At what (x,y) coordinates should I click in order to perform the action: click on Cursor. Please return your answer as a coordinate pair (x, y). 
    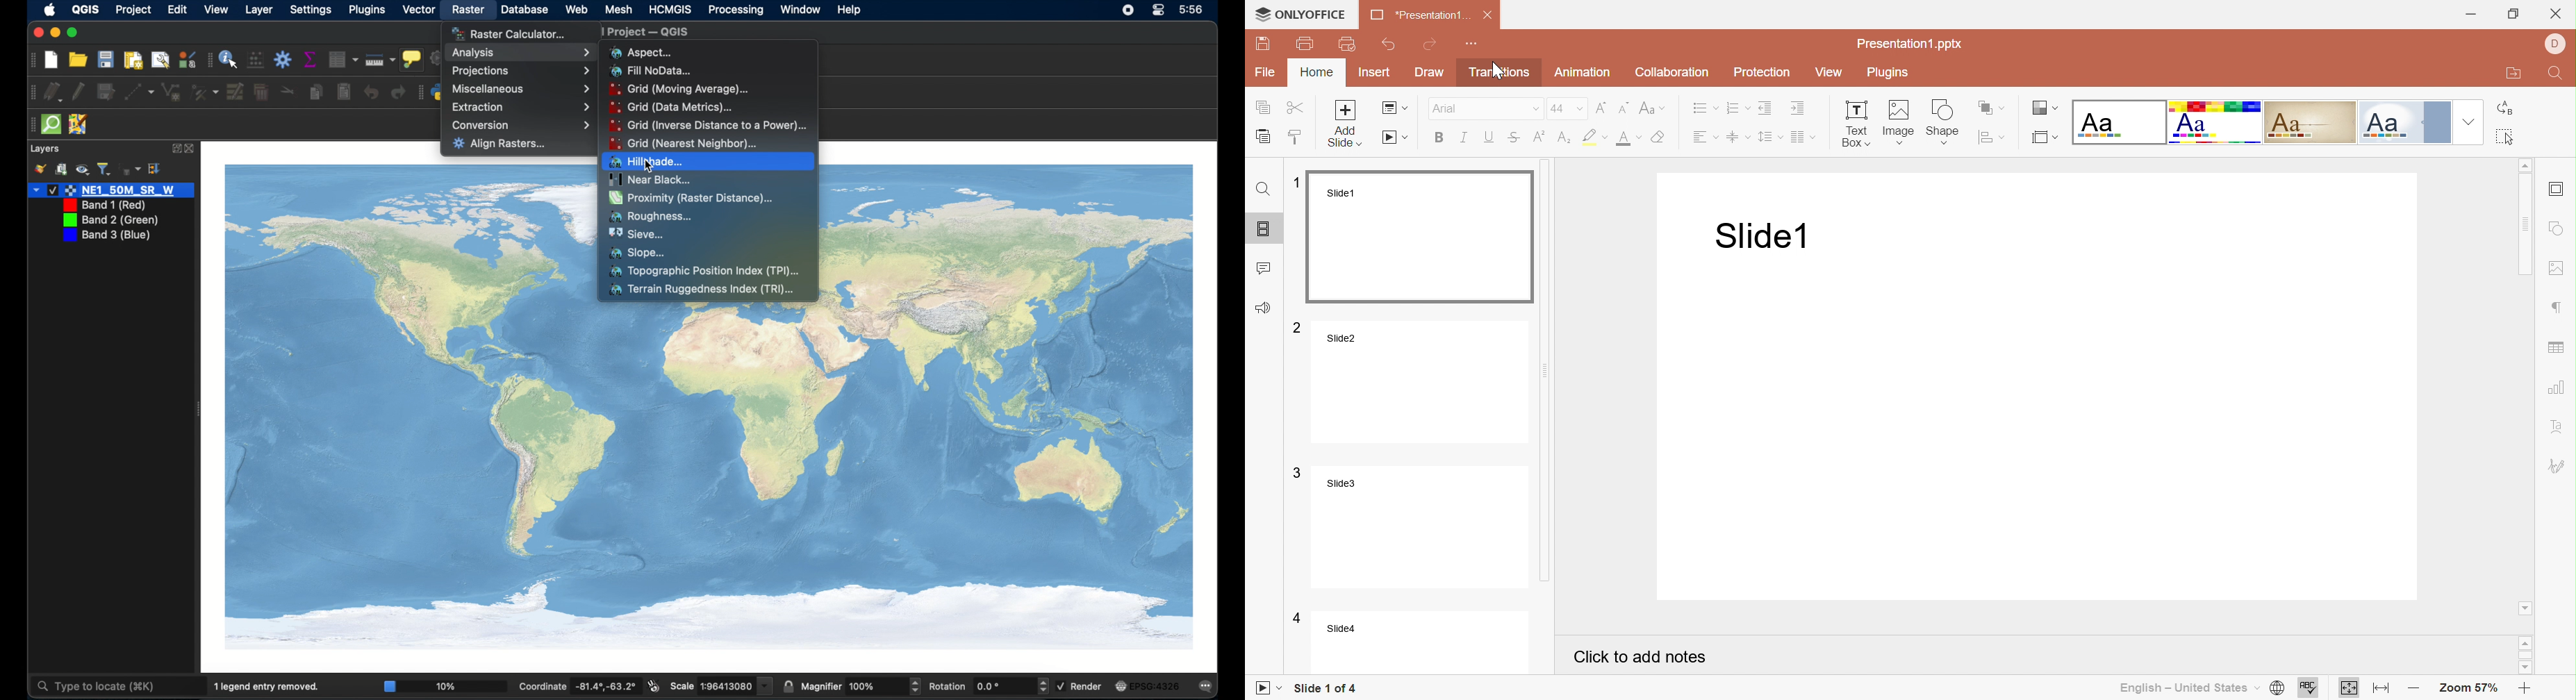
    Looking at the image, I should click on (1495, 71).